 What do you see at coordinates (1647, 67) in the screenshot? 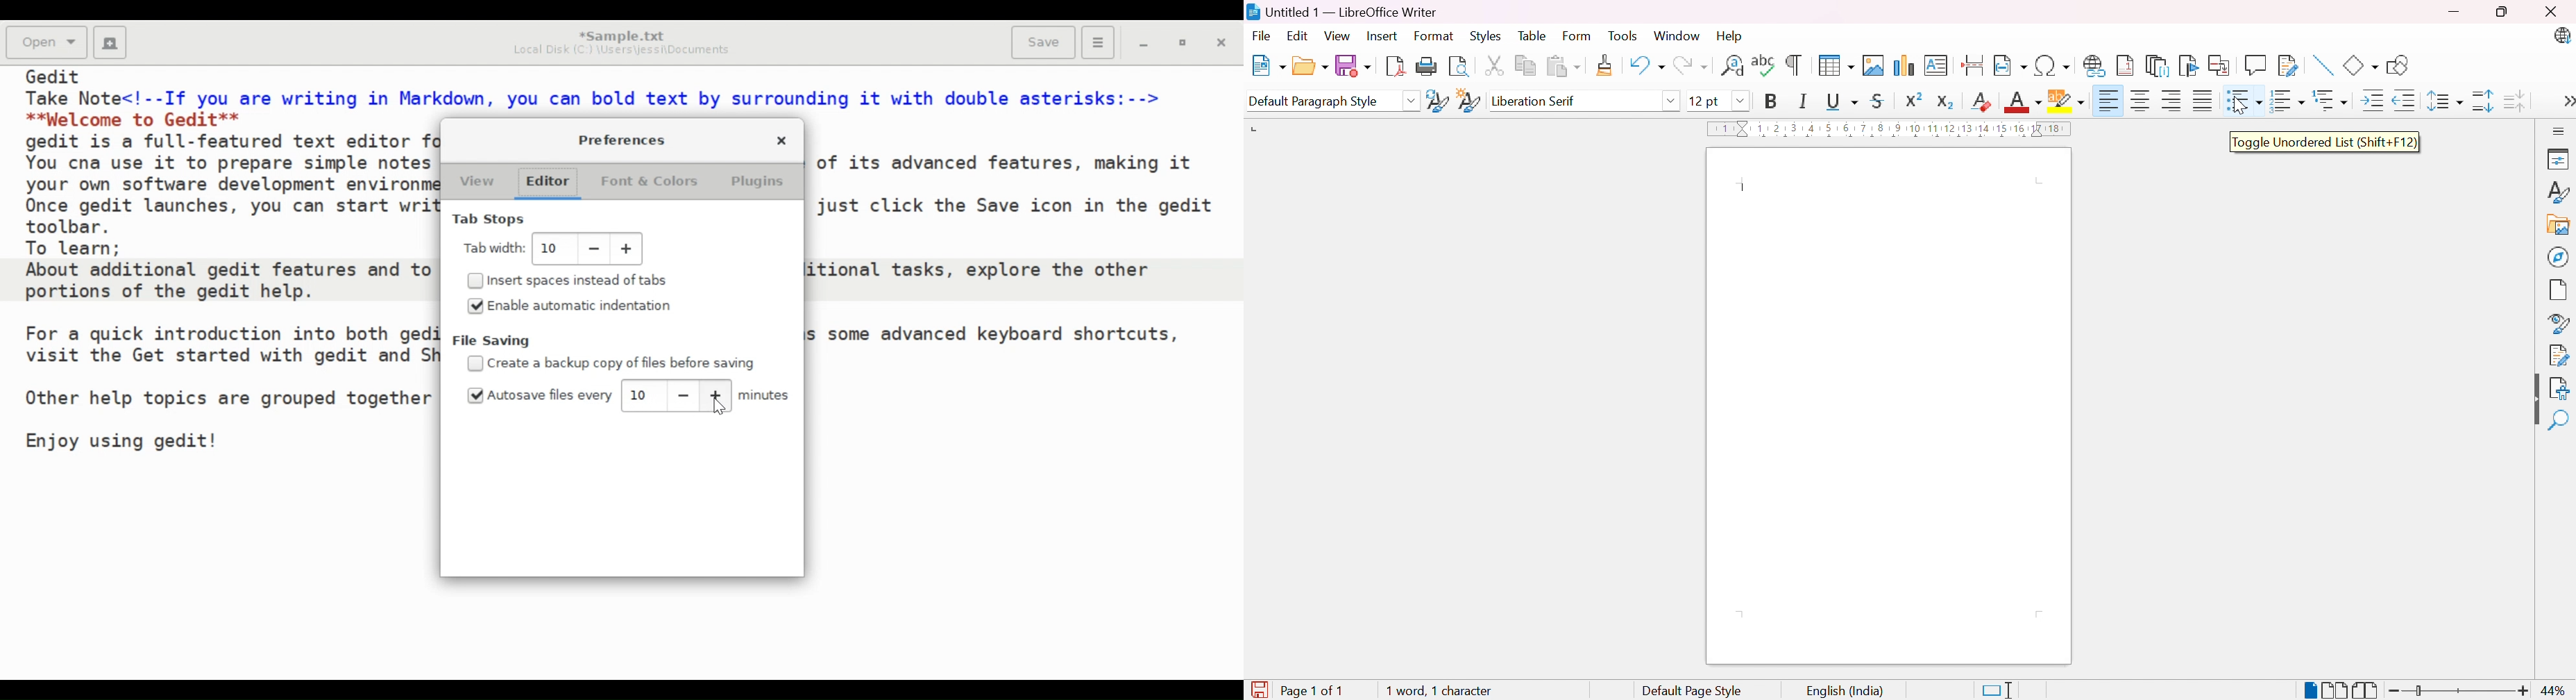
I see `Undo` at bounding box center [1647, 67].